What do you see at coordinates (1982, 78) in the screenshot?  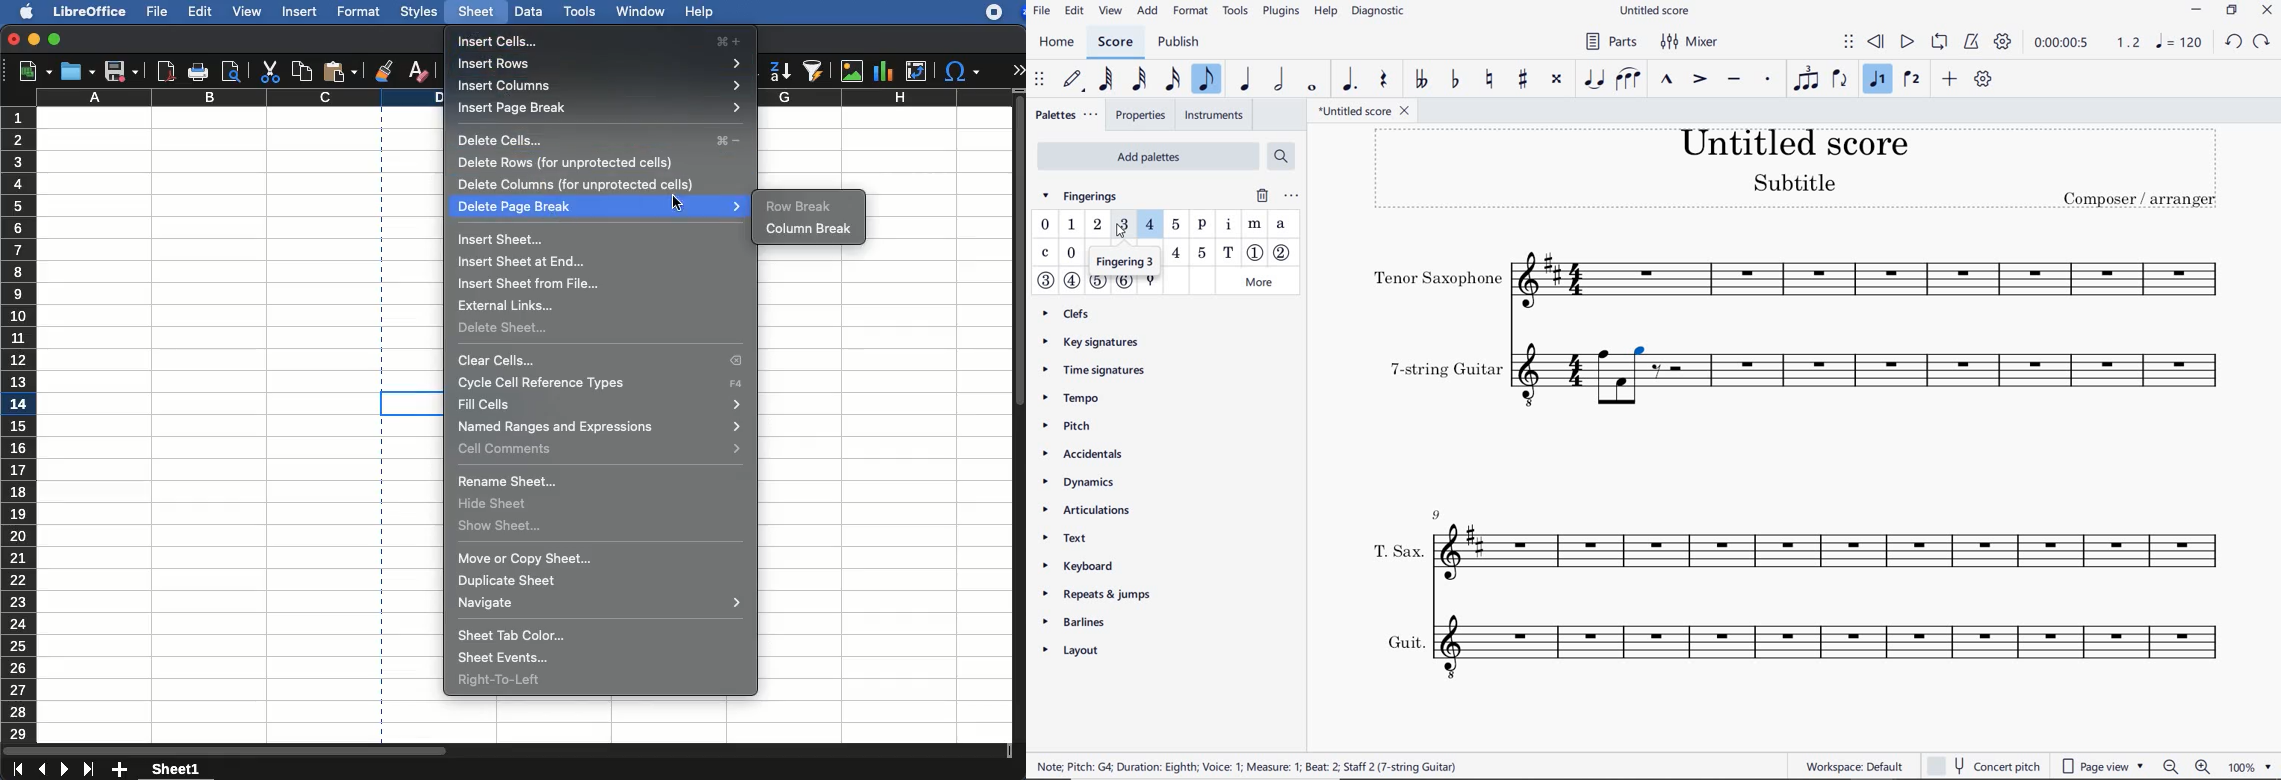 I see `CUSTOMIZE TOOLBAR` at bounding box center [1982, 78].